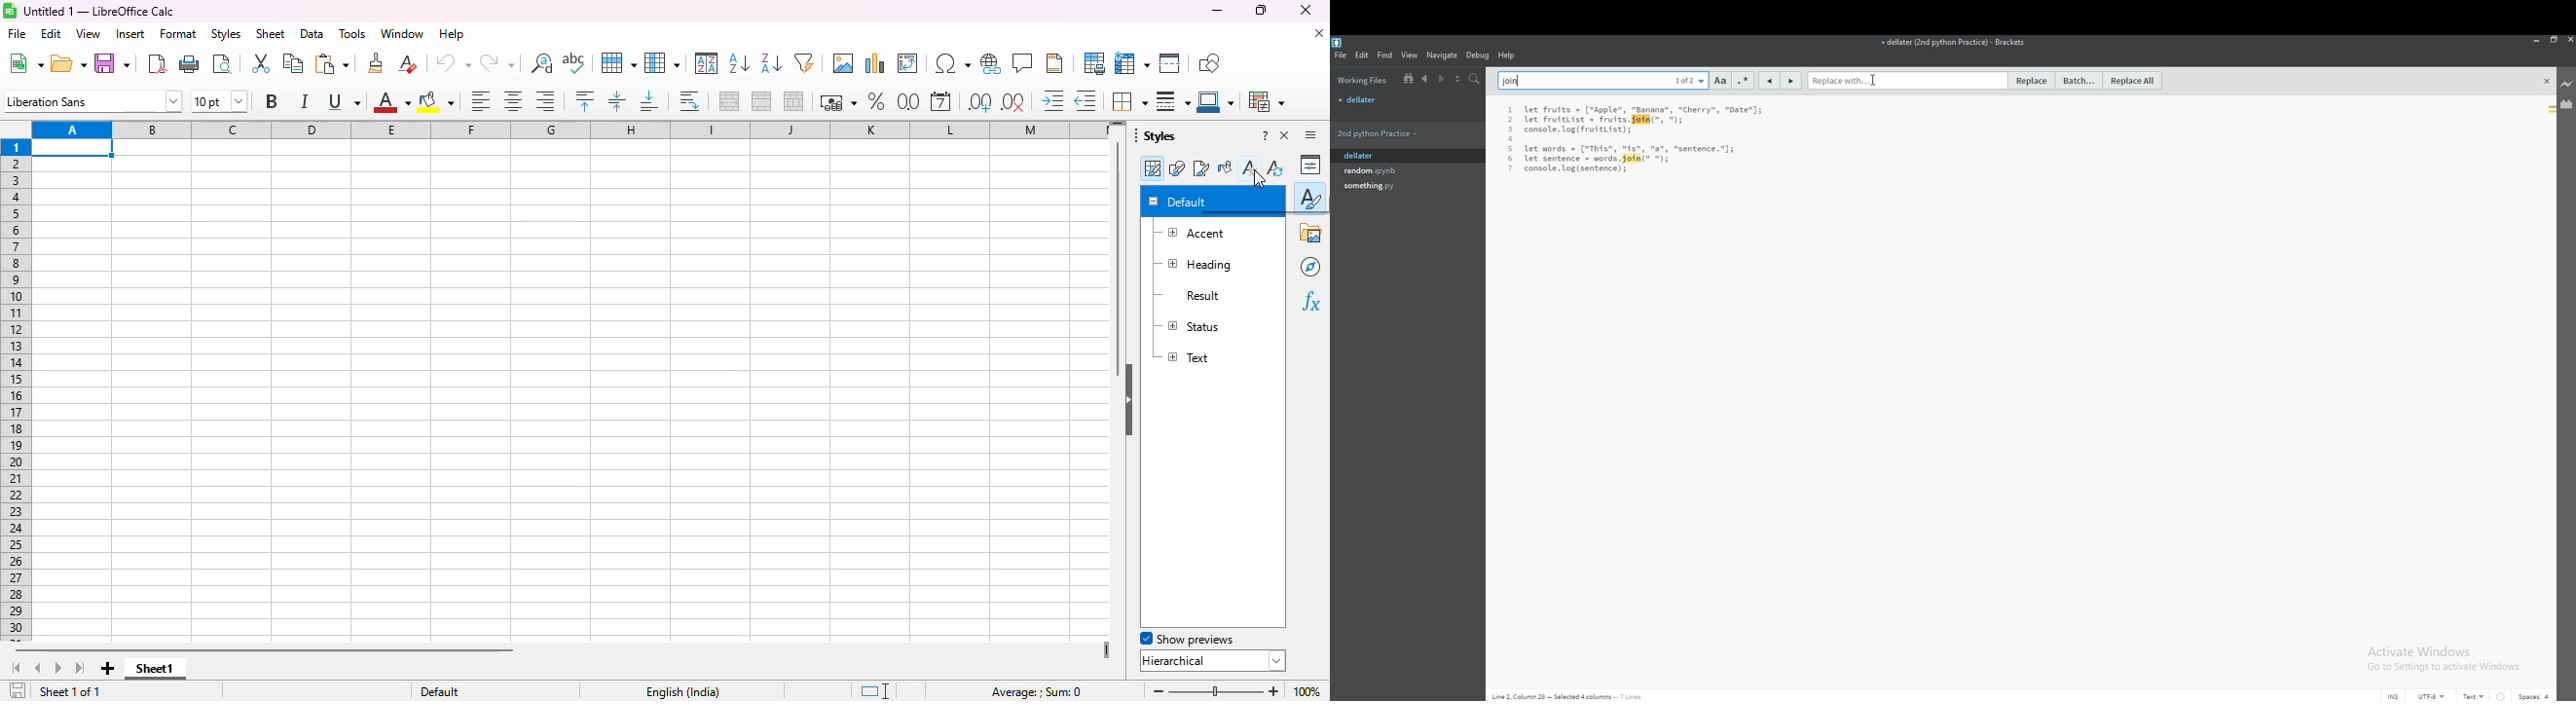  What do you see at coordinates (1014, 102) in the screenshot?
I see `delete decimal` at bounding box center [1014, 102].